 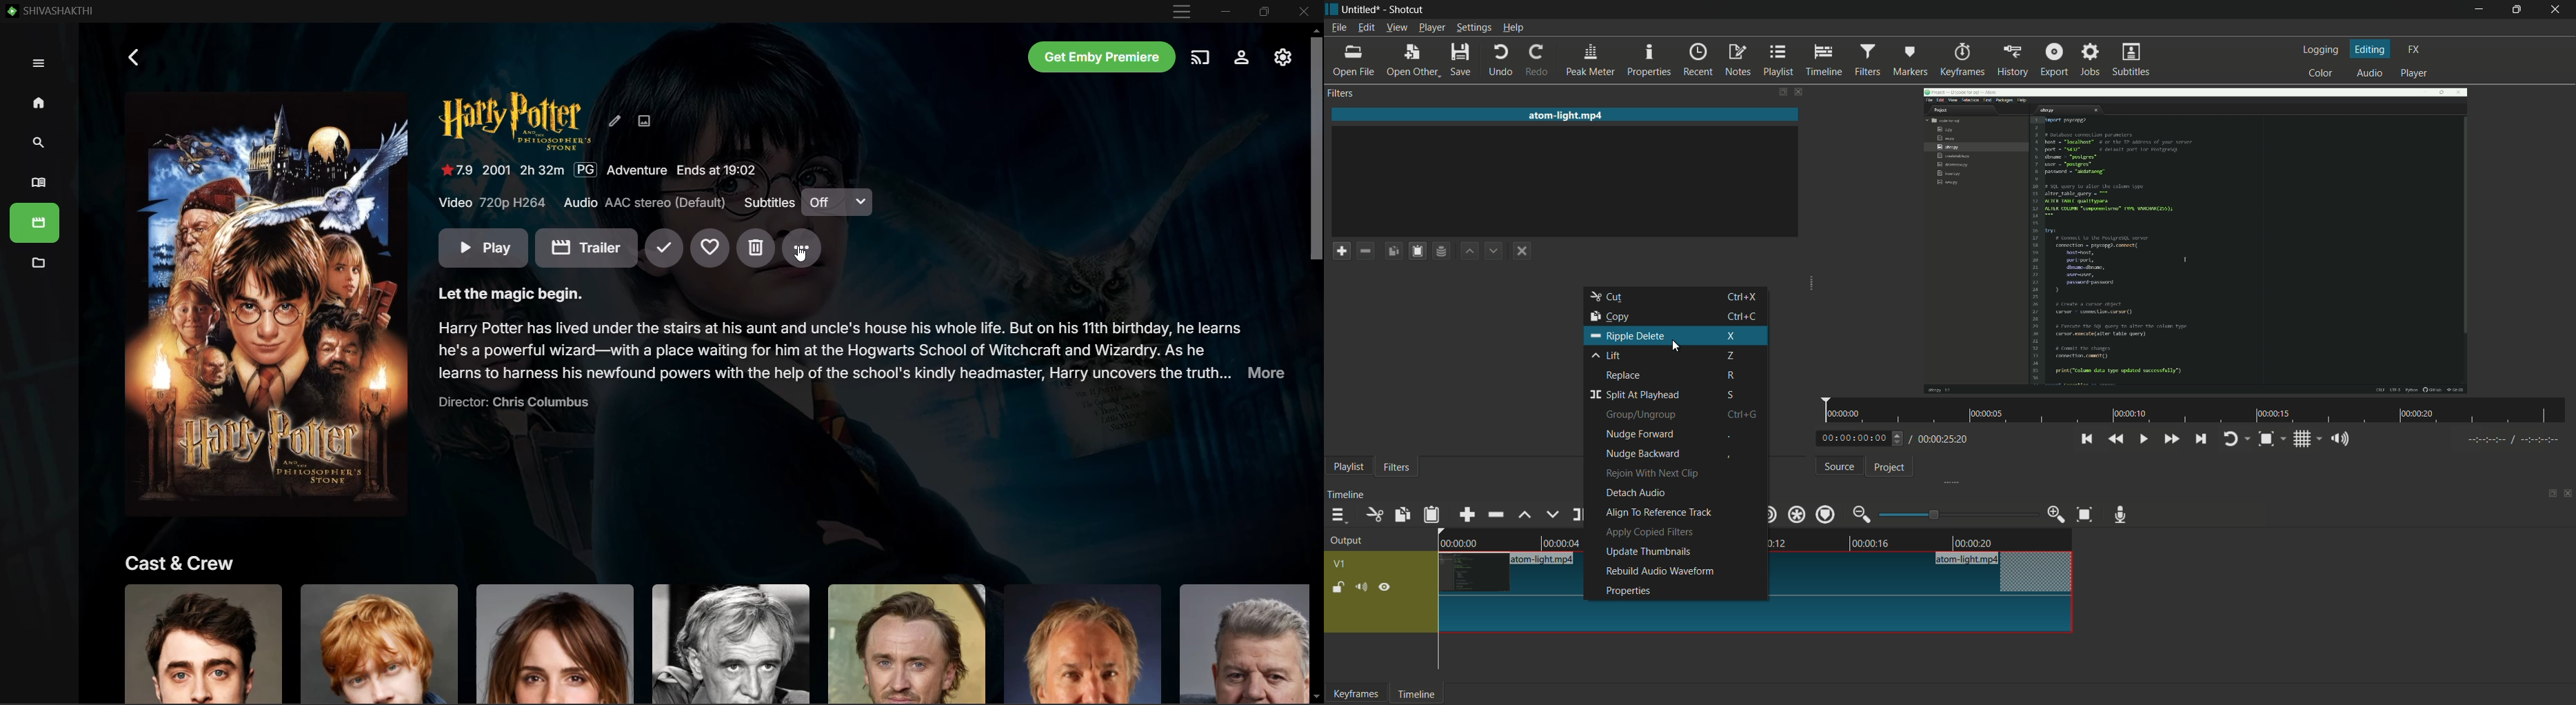 What do you see at coordinates (1854, 439) in the screenshot?
I see `current time` at bounding box center [1854, 439].